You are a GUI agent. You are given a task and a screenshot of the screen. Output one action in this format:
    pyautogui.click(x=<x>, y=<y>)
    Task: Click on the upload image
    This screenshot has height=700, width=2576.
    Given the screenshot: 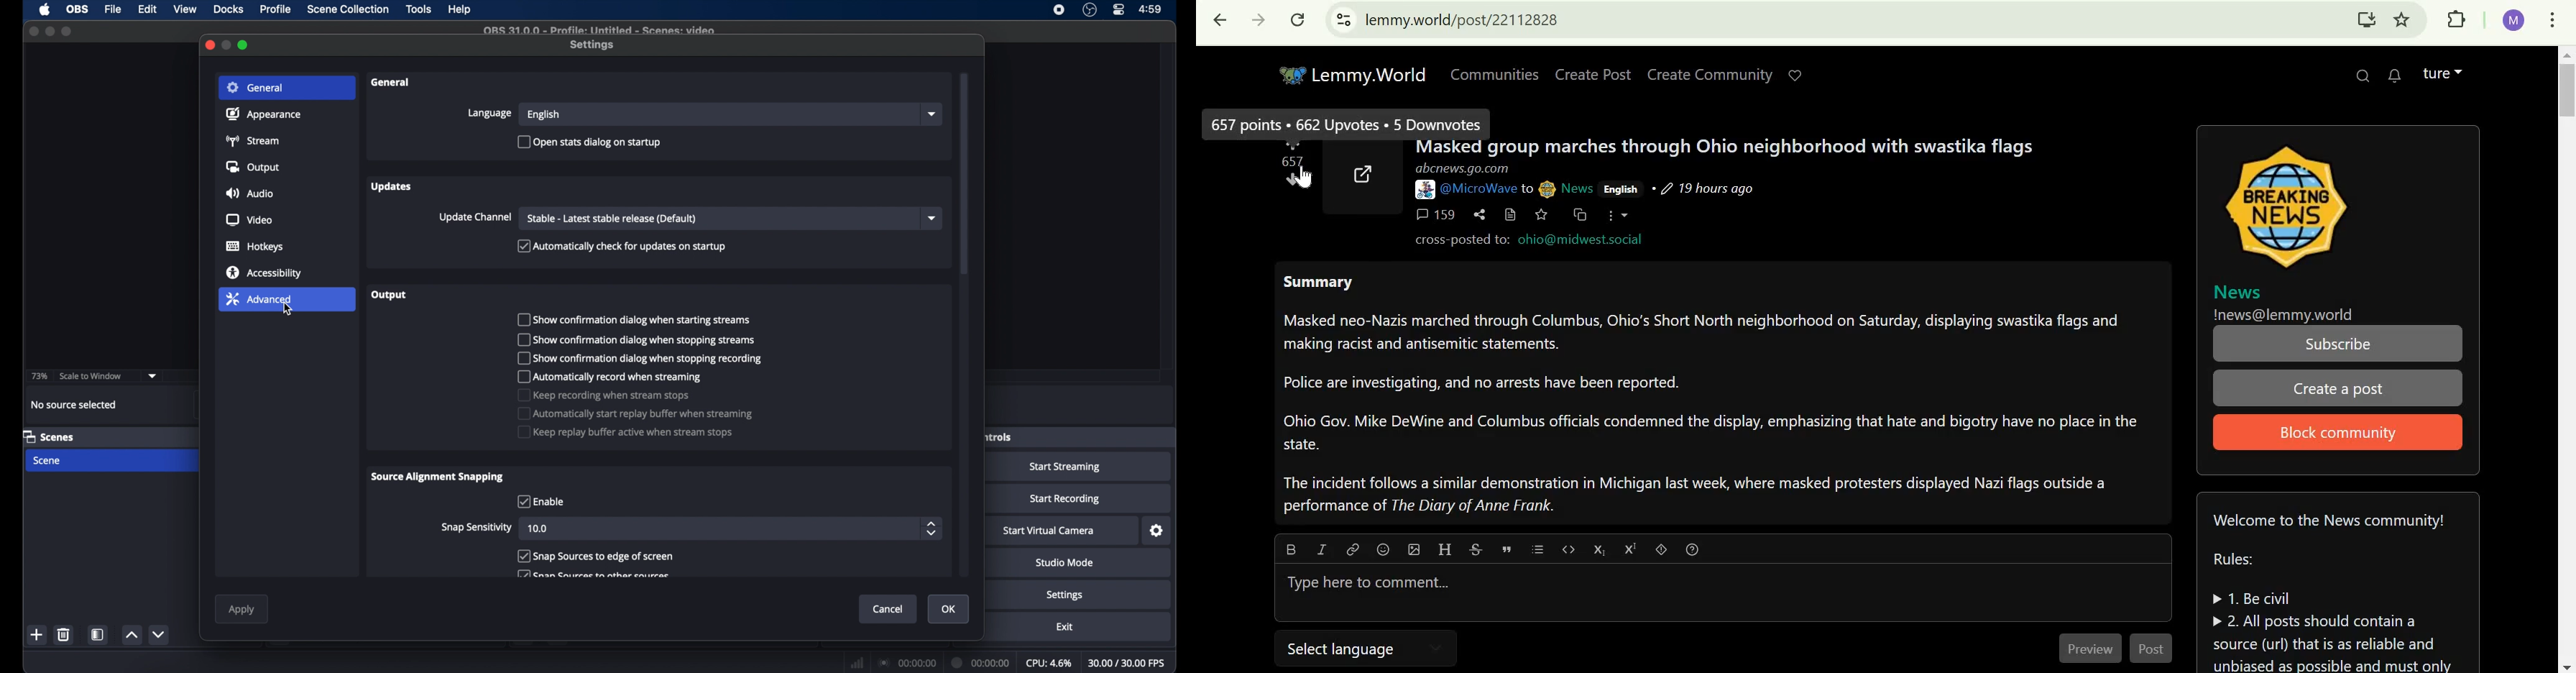 What is the action you would take?
    pyautogui.click(x=1413, y=548)
    